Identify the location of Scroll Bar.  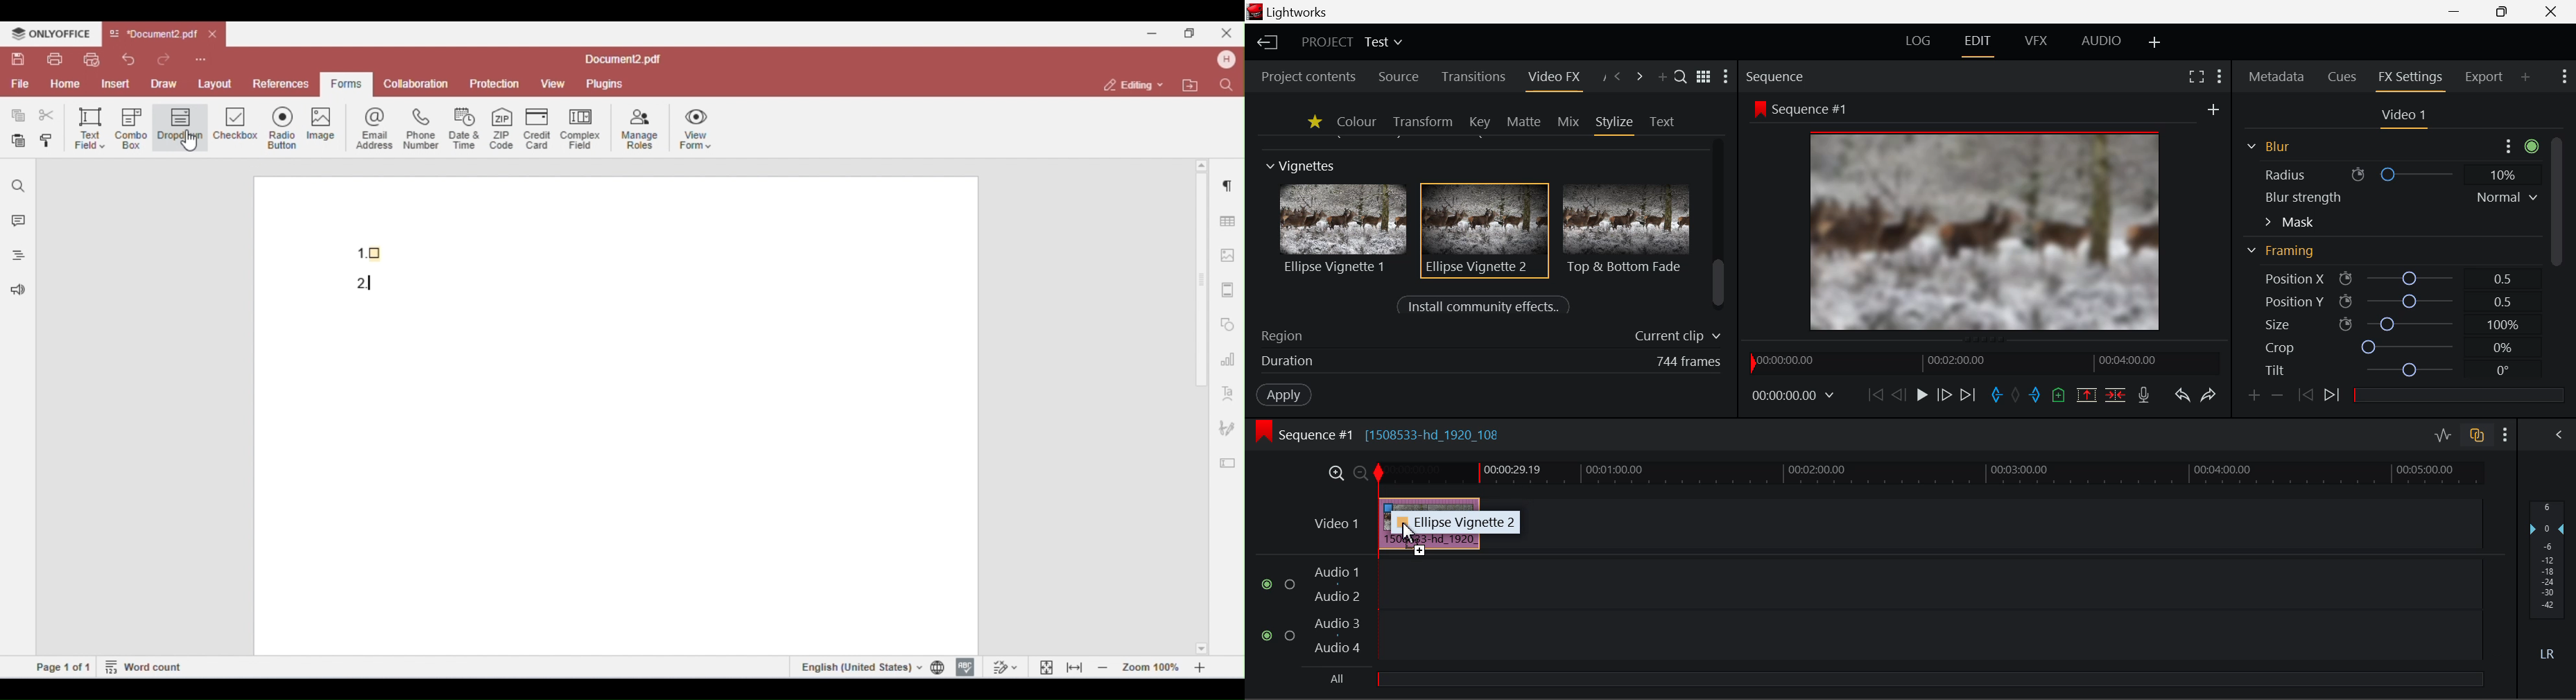
(2555, 220).